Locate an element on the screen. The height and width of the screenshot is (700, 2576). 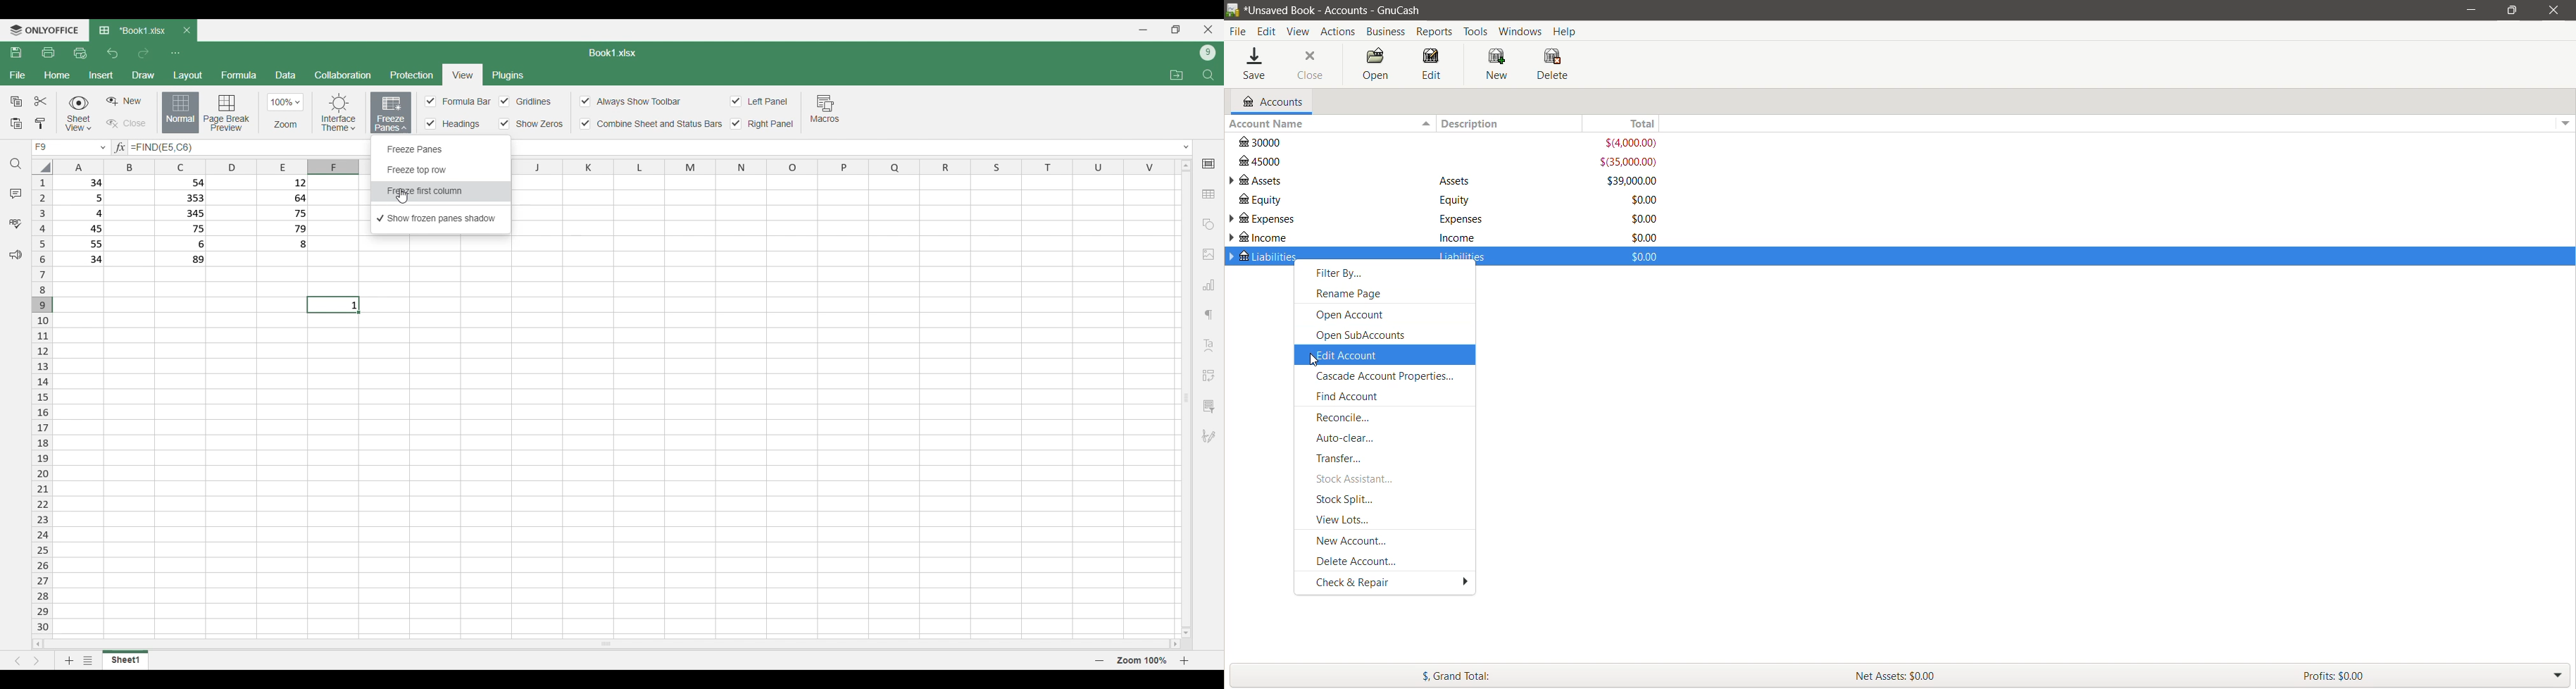
 is located at coordinates (453, 124).